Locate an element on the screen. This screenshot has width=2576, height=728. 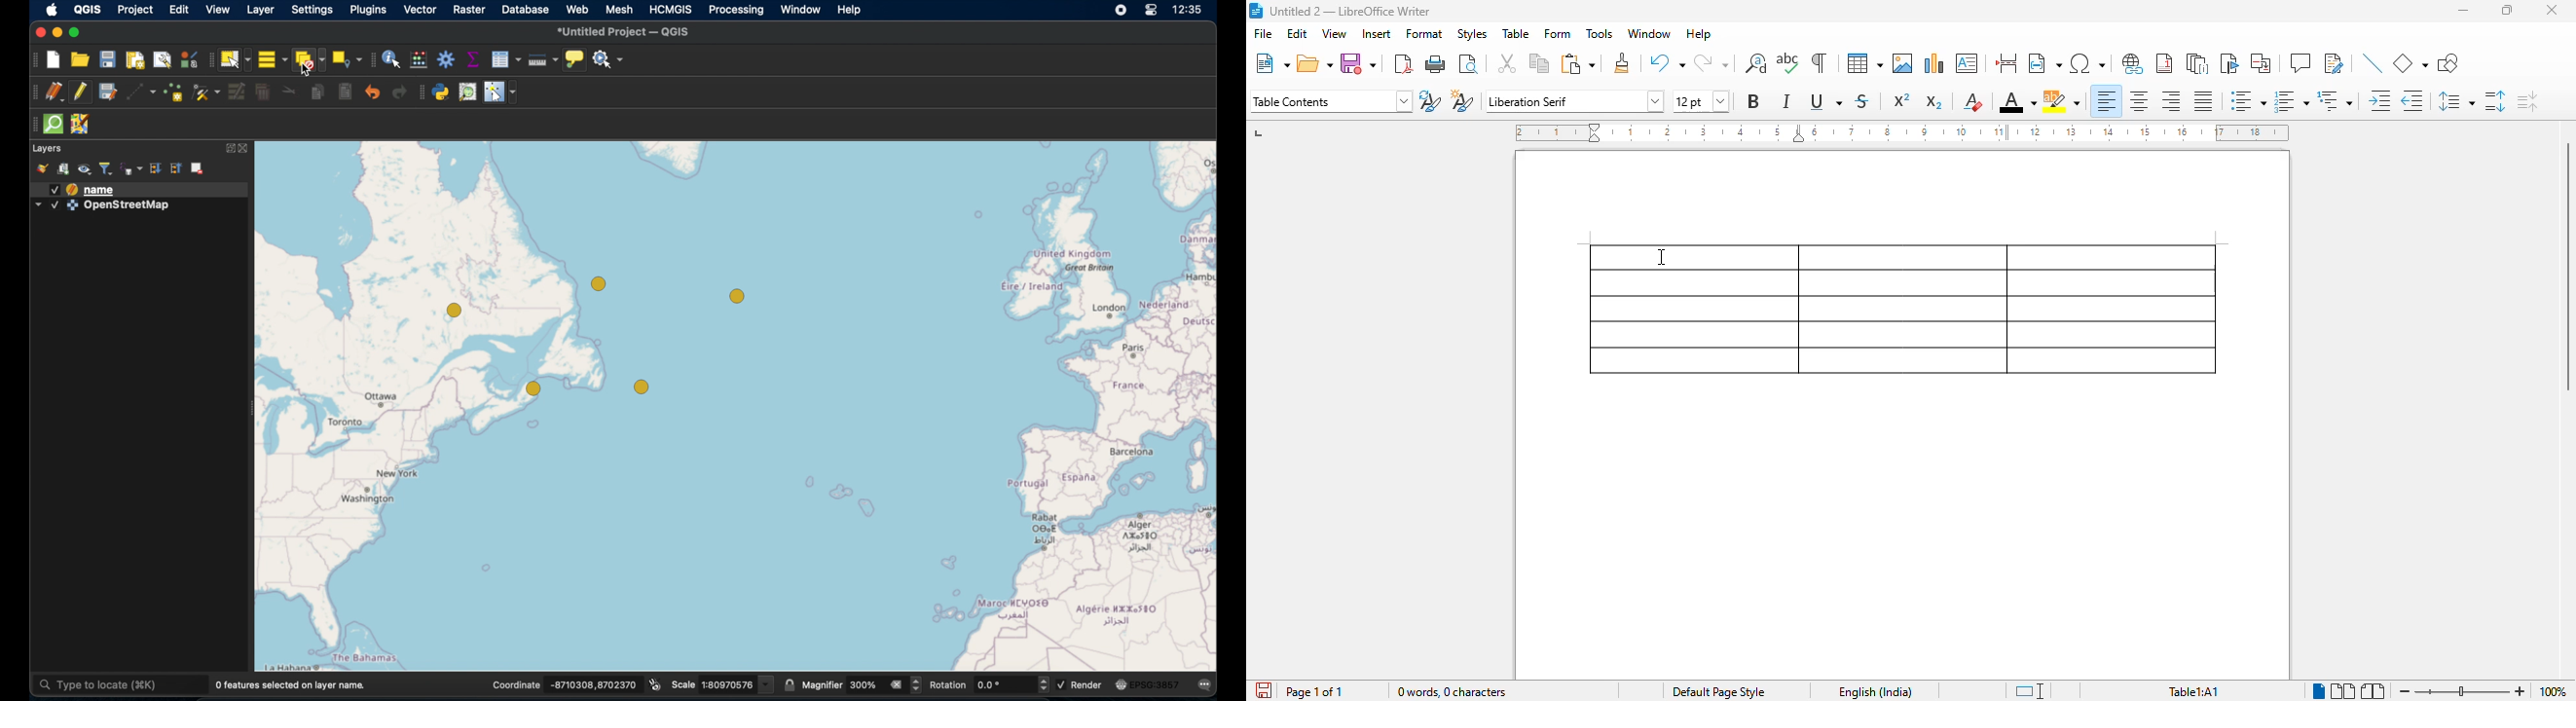
insert hyperlink is located at coordinates (2132, 63).